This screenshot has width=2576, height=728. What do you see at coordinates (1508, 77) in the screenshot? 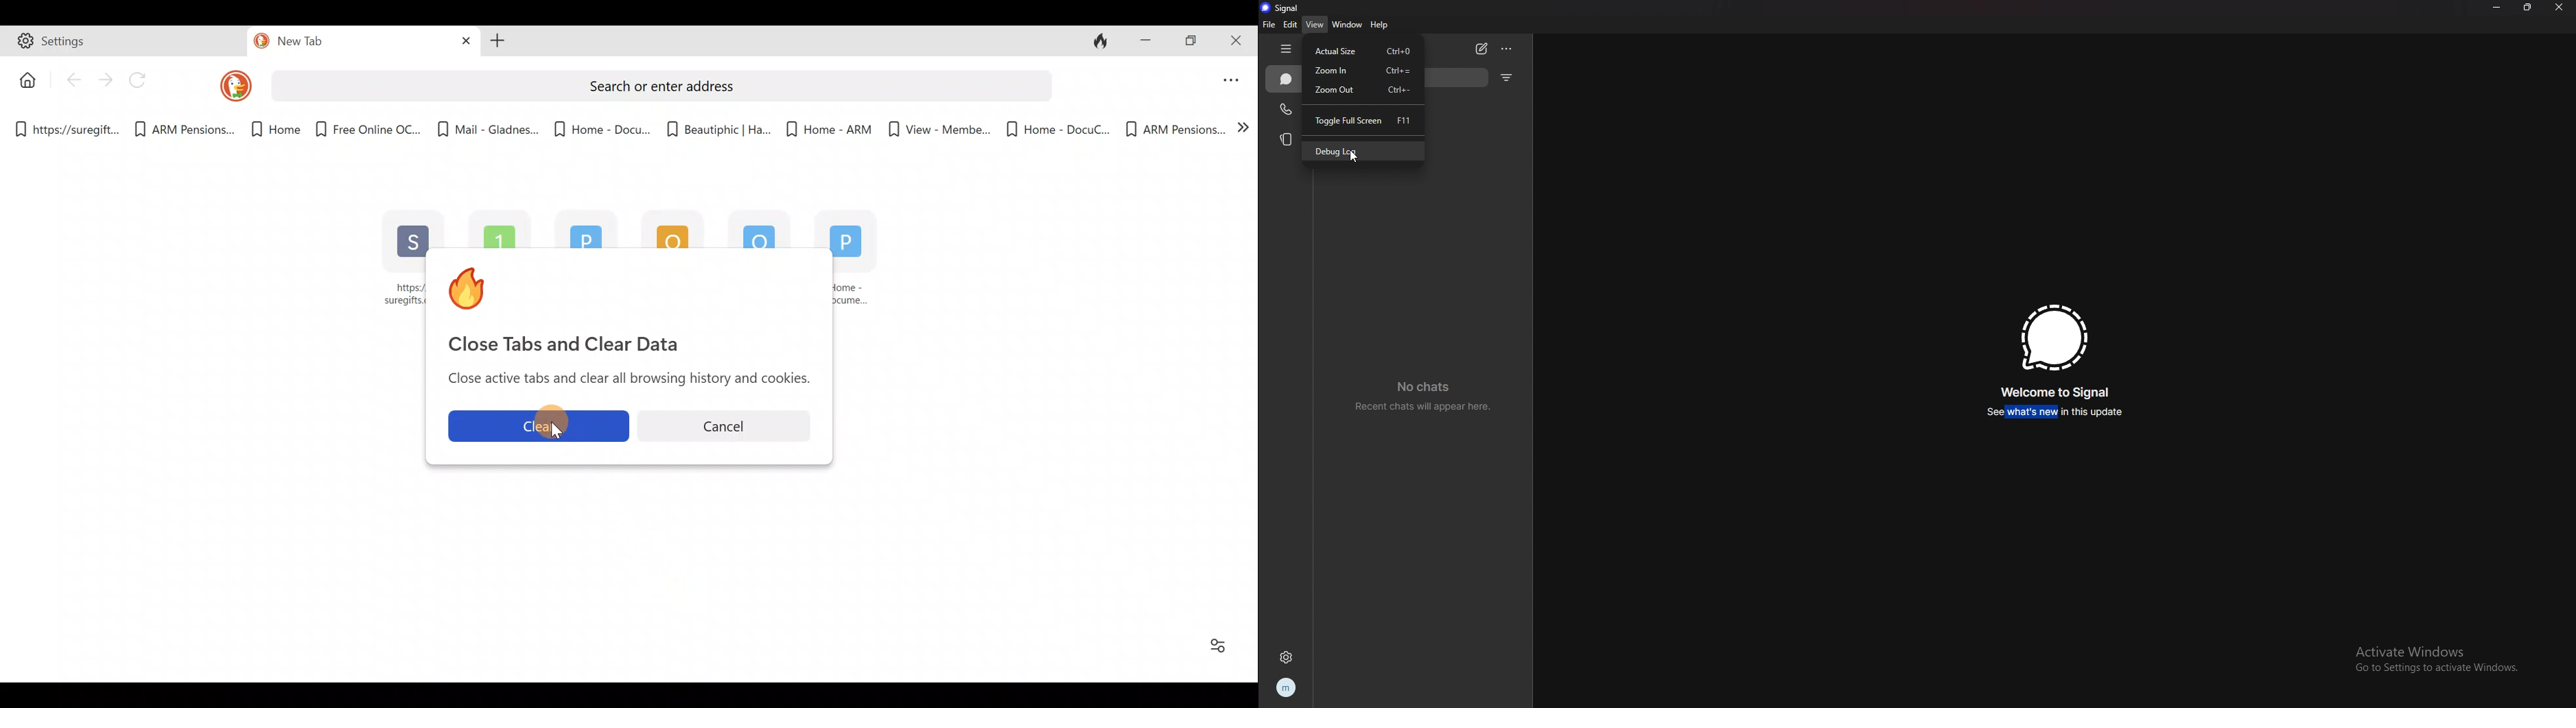
I see `filter` at bounding box center [1508, 77].